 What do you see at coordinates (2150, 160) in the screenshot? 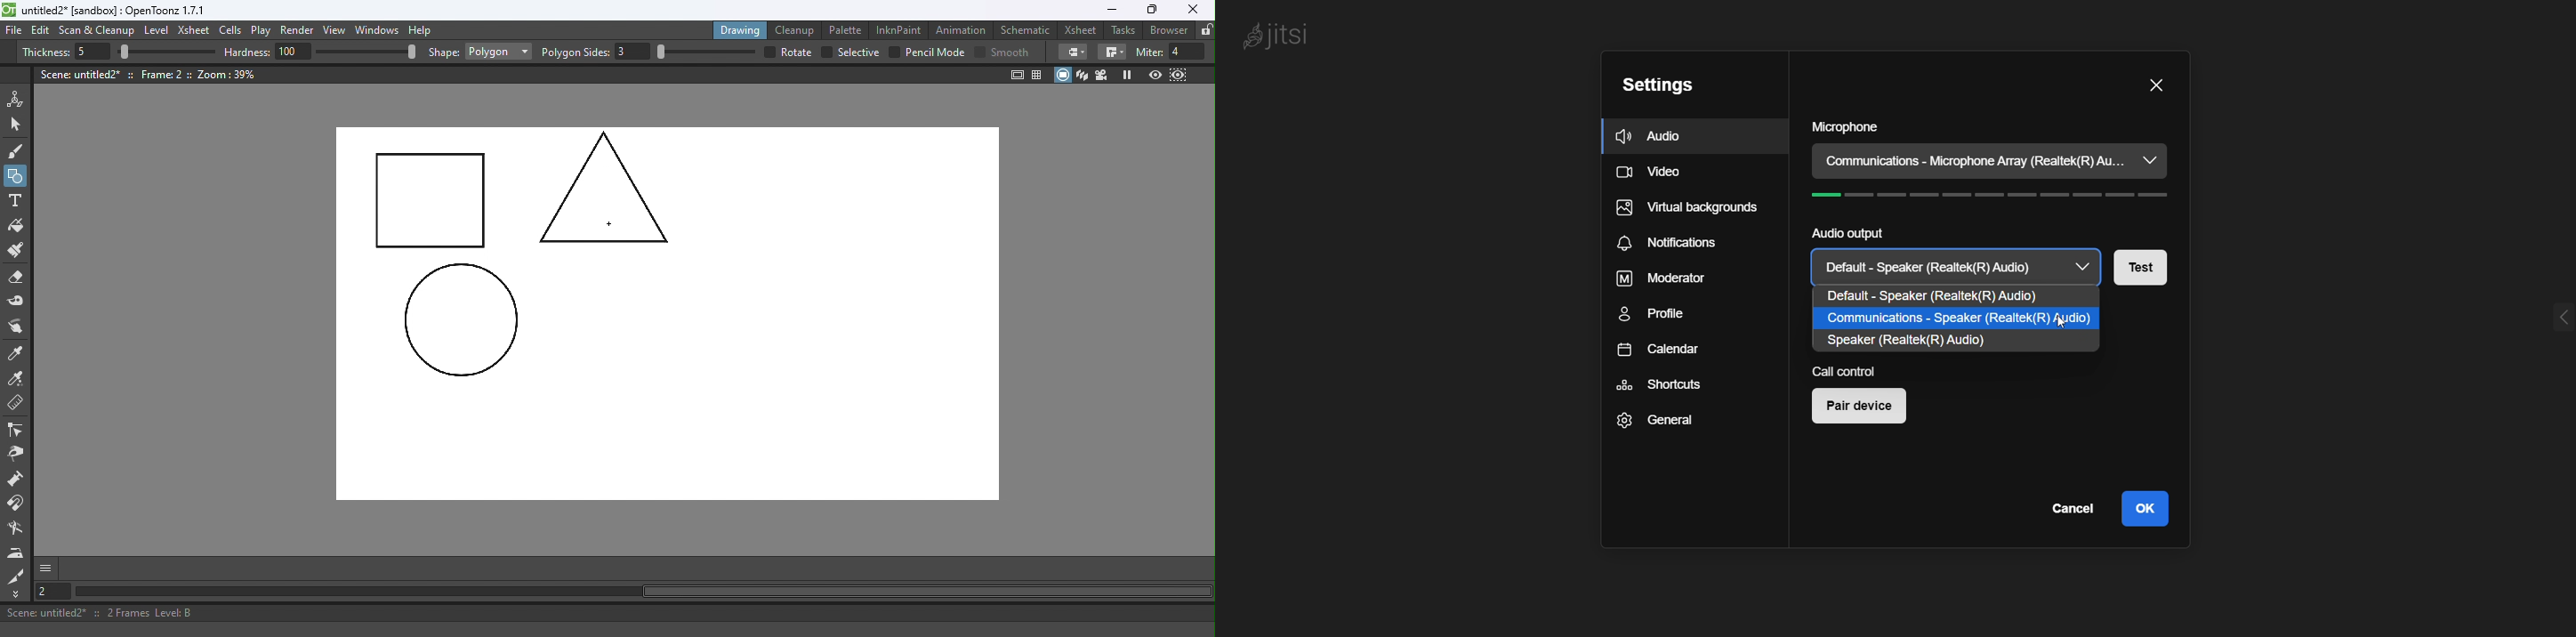
I see `microphone dropdown` at bounding box center [2150, 160].